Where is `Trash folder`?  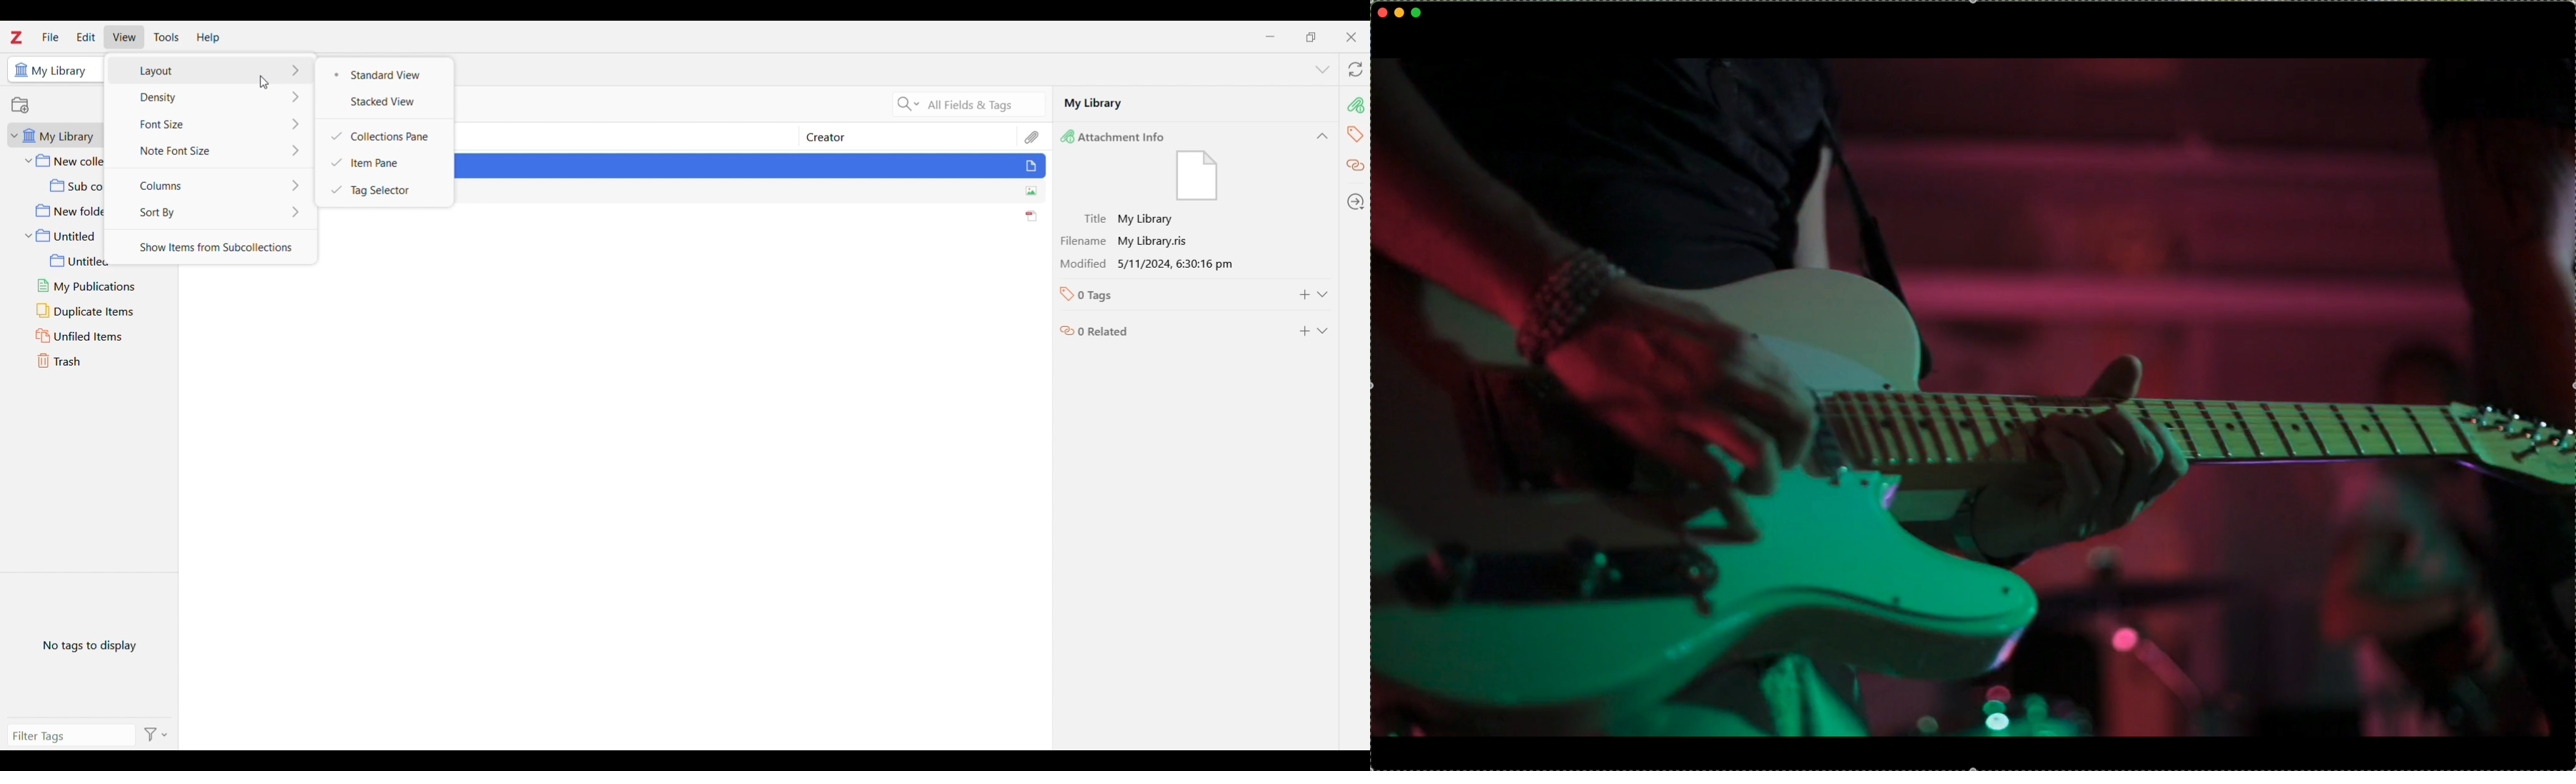
Trash folder is located at coordinates (91, 361).